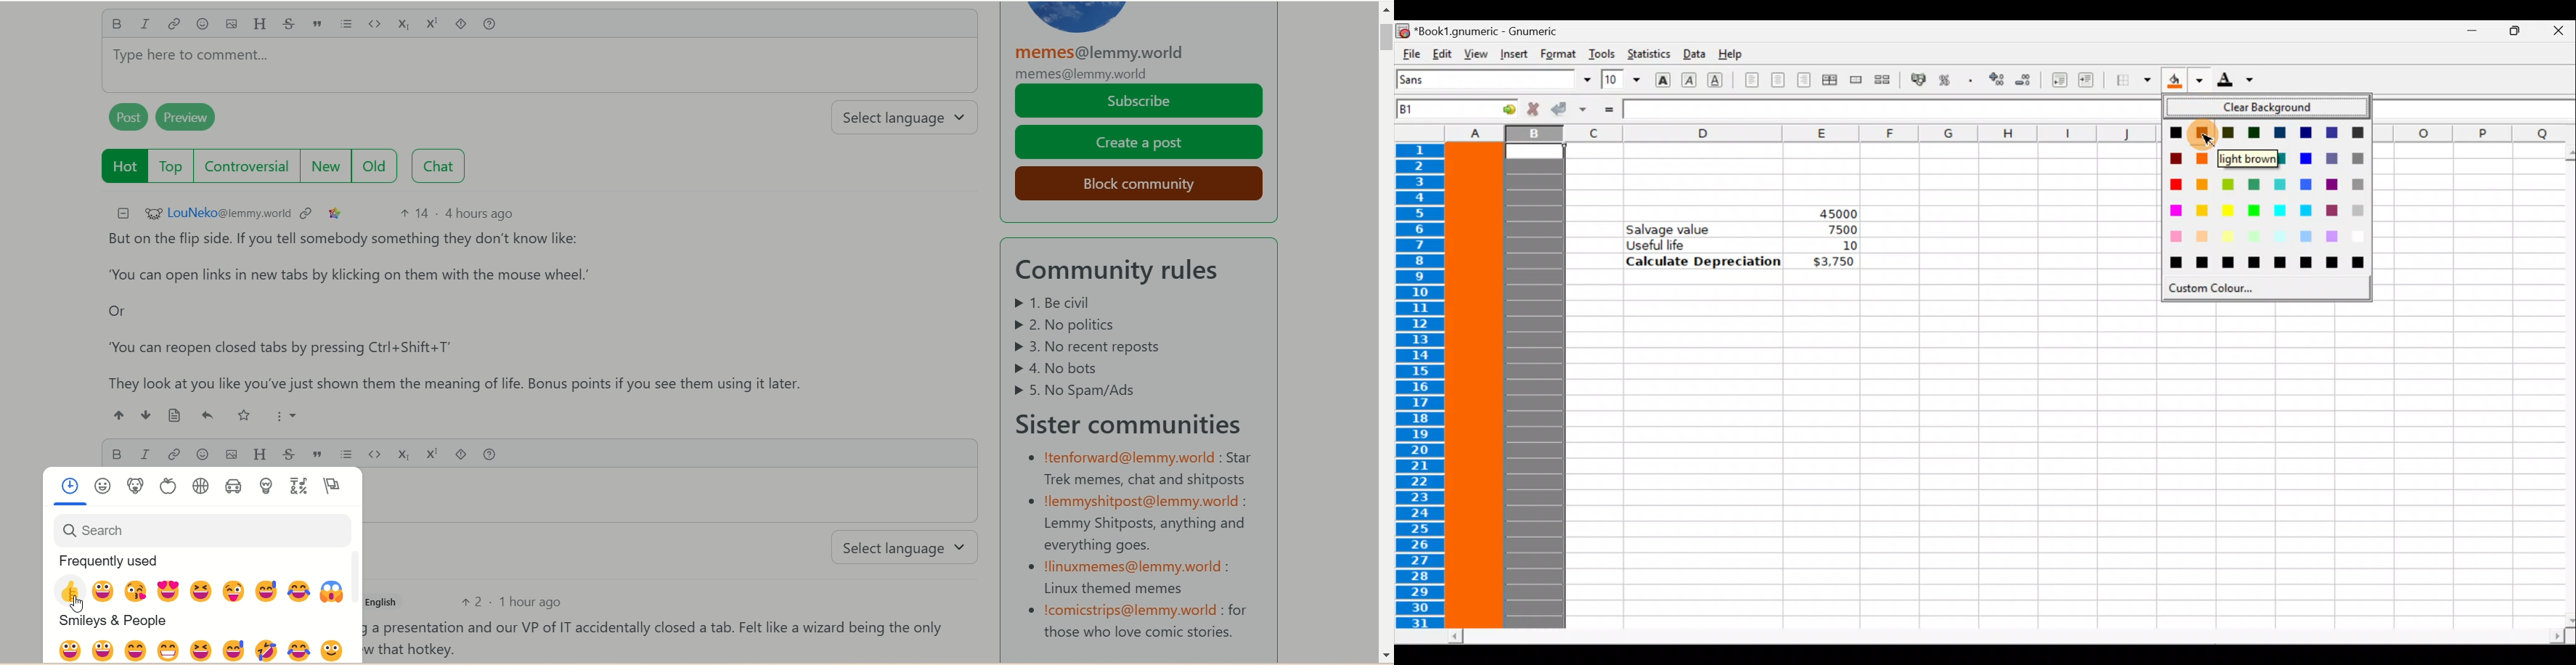  Describe the element at coordinates (1691, 78) in the screenshot. I see `Italic` at that location.